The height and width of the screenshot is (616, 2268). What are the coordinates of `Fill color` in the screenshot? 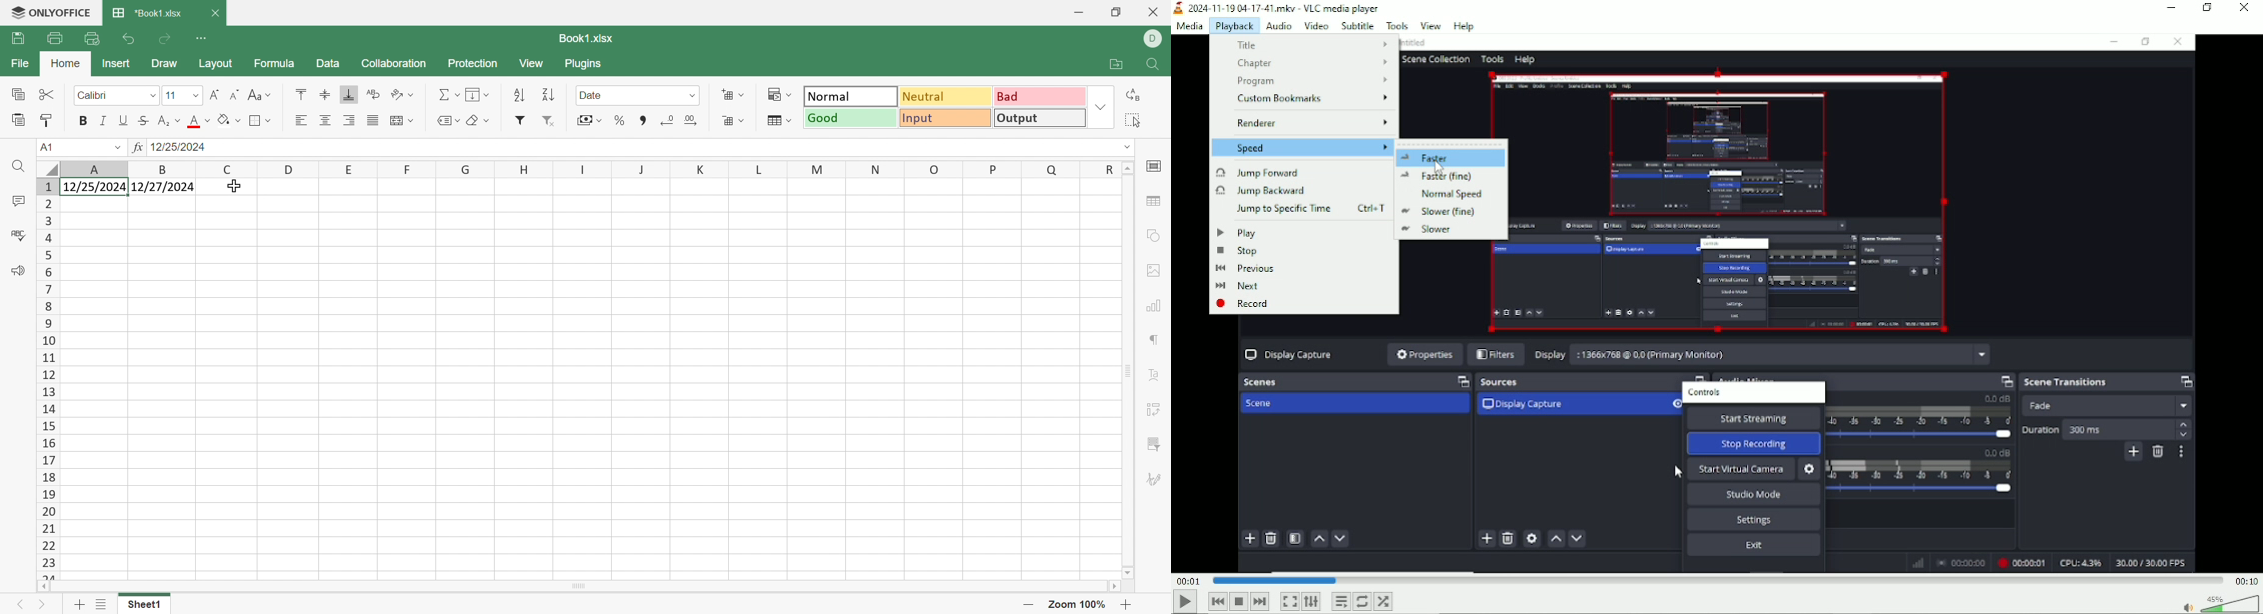 It's located at (200, 122).